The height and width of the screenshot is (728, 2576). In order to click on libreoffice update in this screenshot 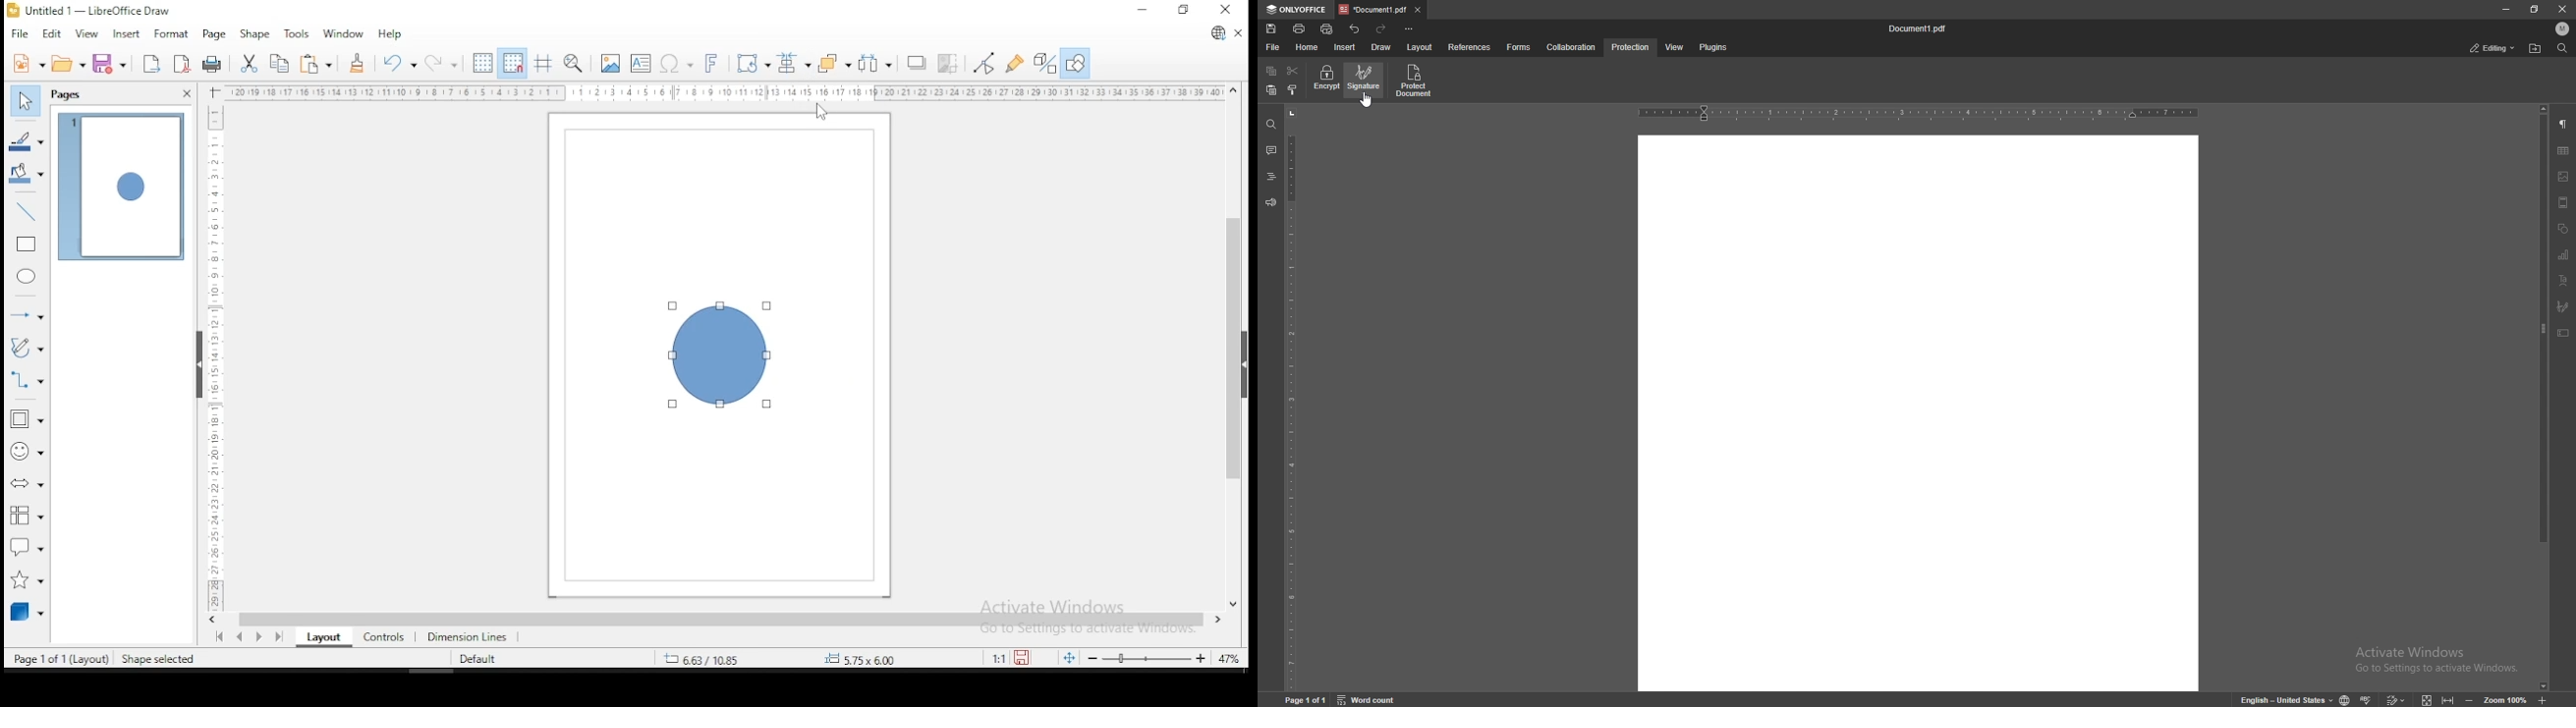, I will do `click(1217, 34)`.